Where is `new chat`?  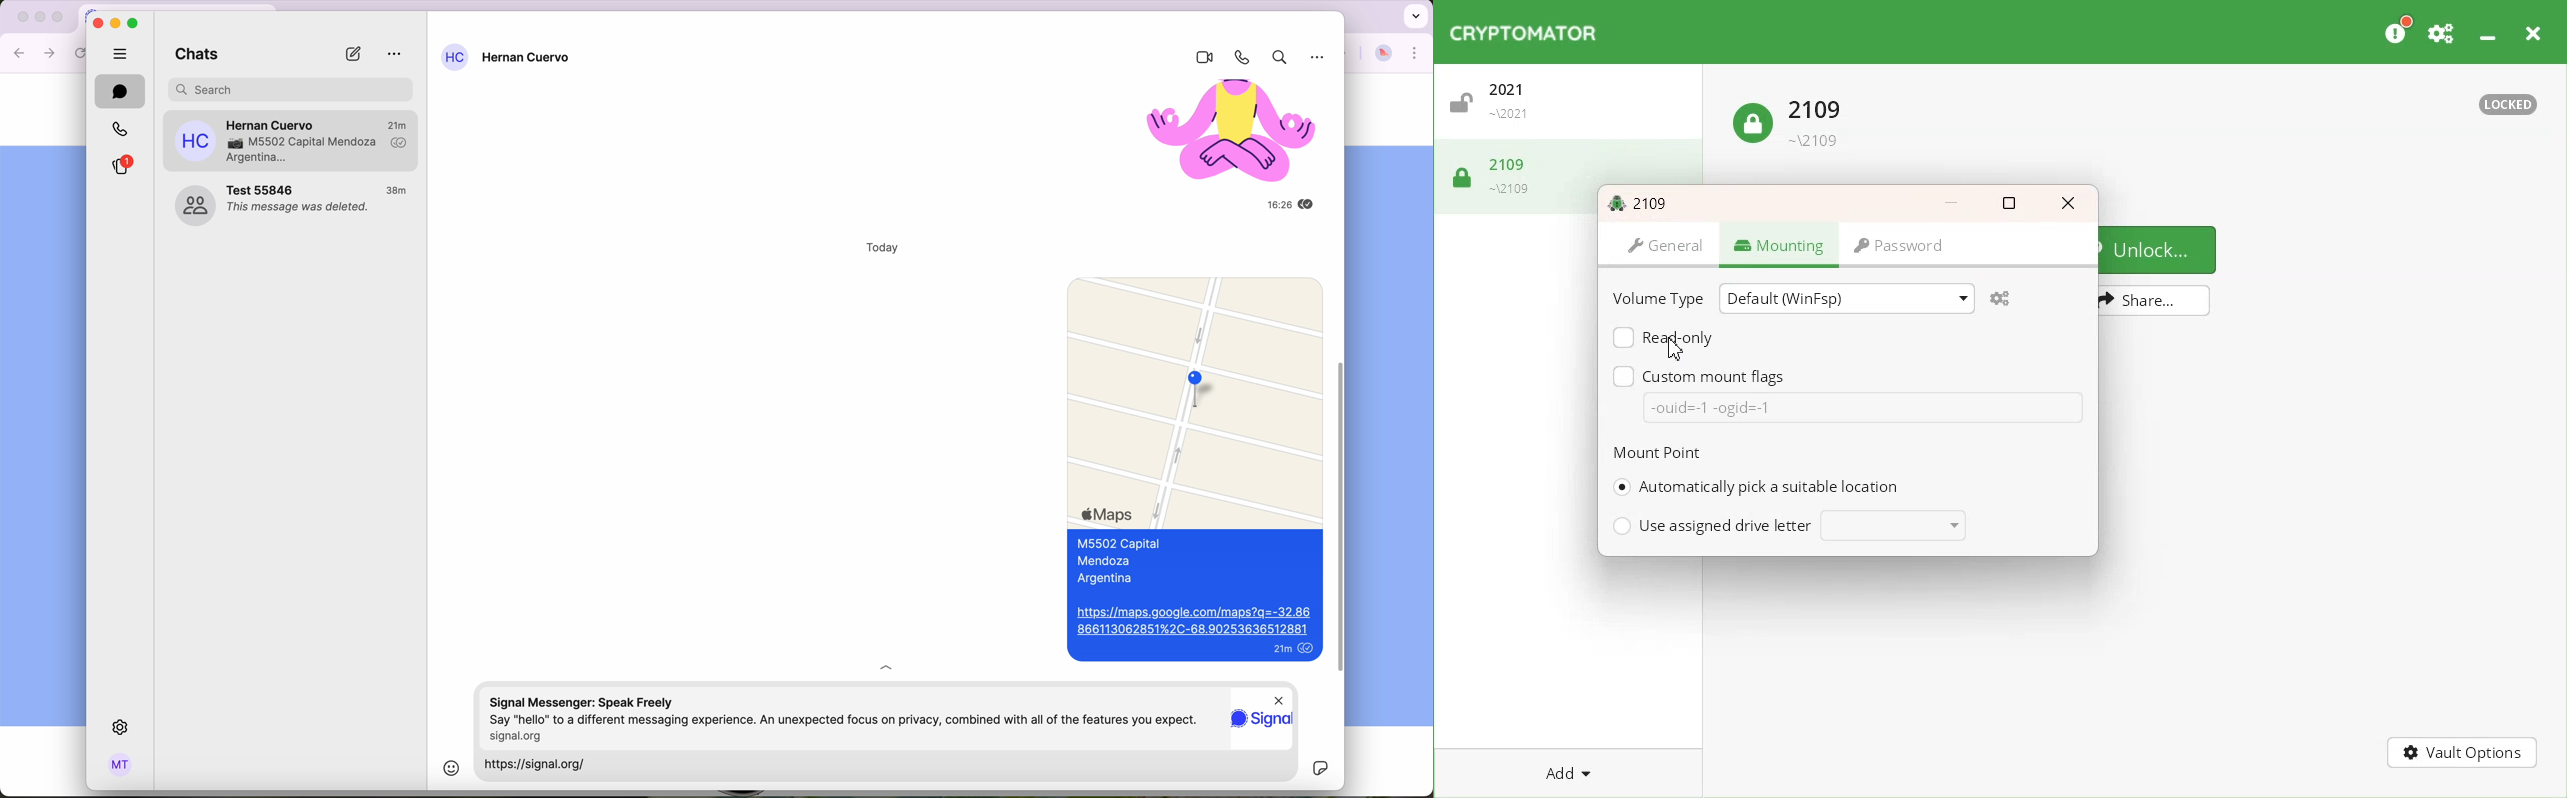
new chat is located at coordinates (353, 54).